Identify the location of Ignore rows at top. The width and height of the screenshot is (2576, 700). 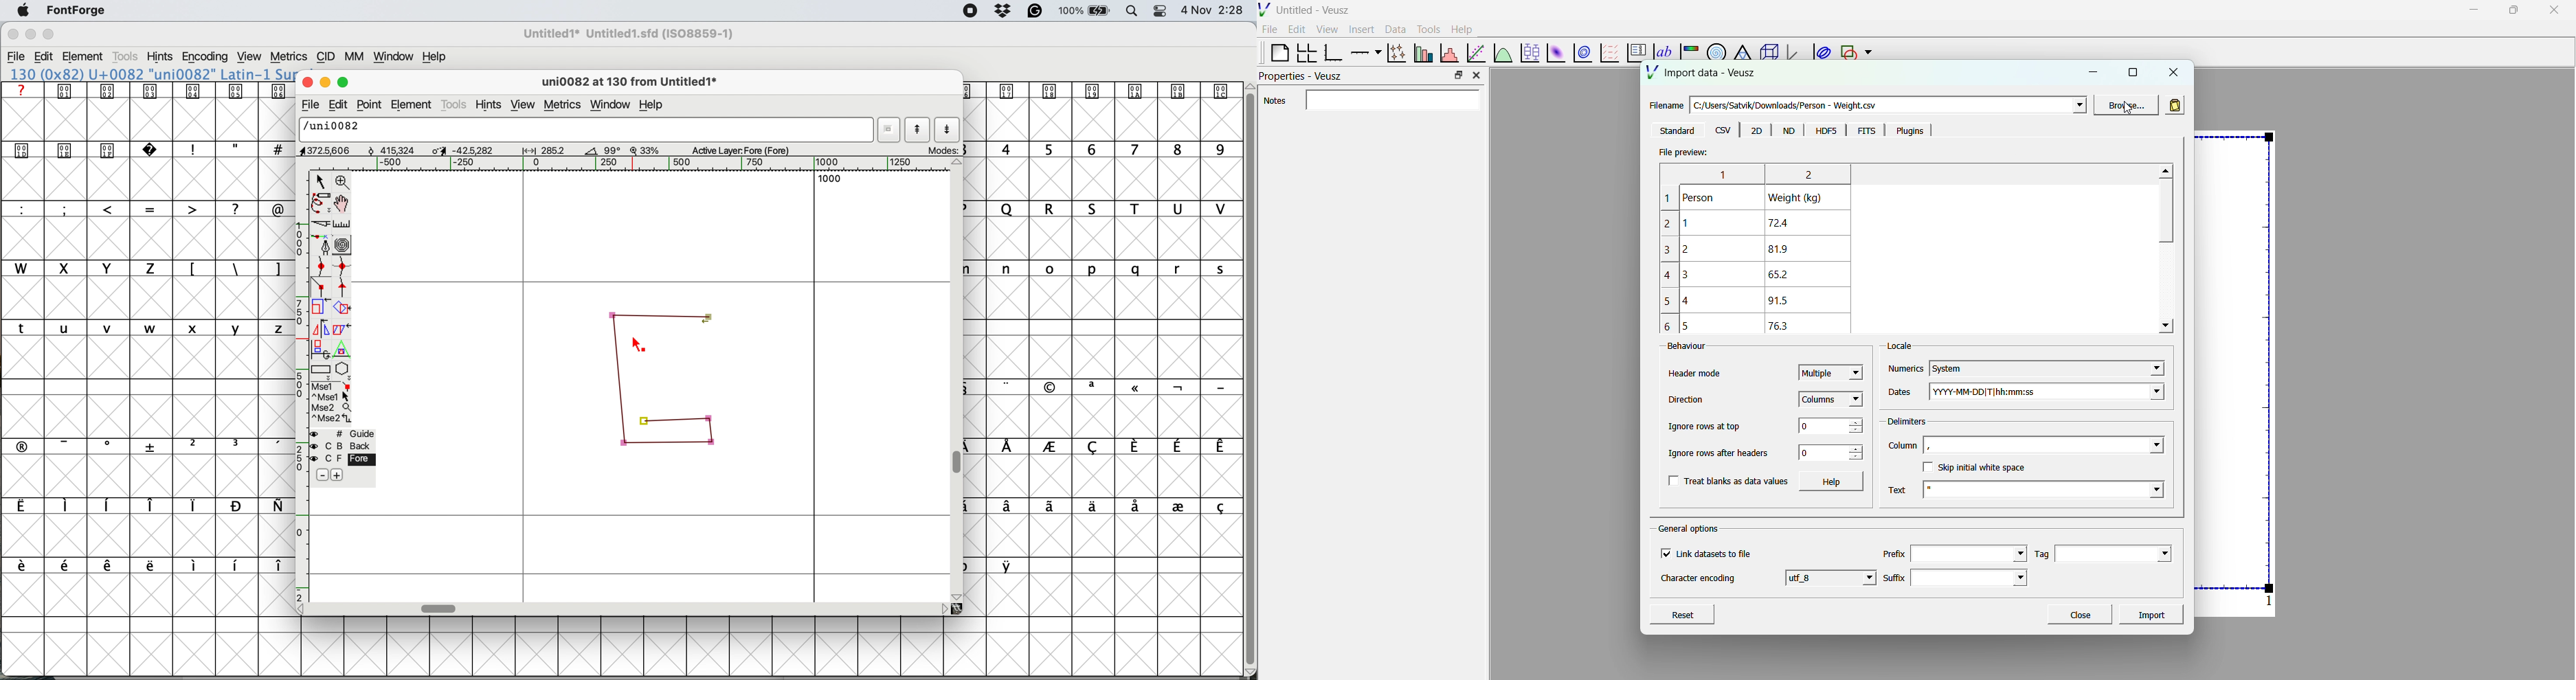
(1704, 426).